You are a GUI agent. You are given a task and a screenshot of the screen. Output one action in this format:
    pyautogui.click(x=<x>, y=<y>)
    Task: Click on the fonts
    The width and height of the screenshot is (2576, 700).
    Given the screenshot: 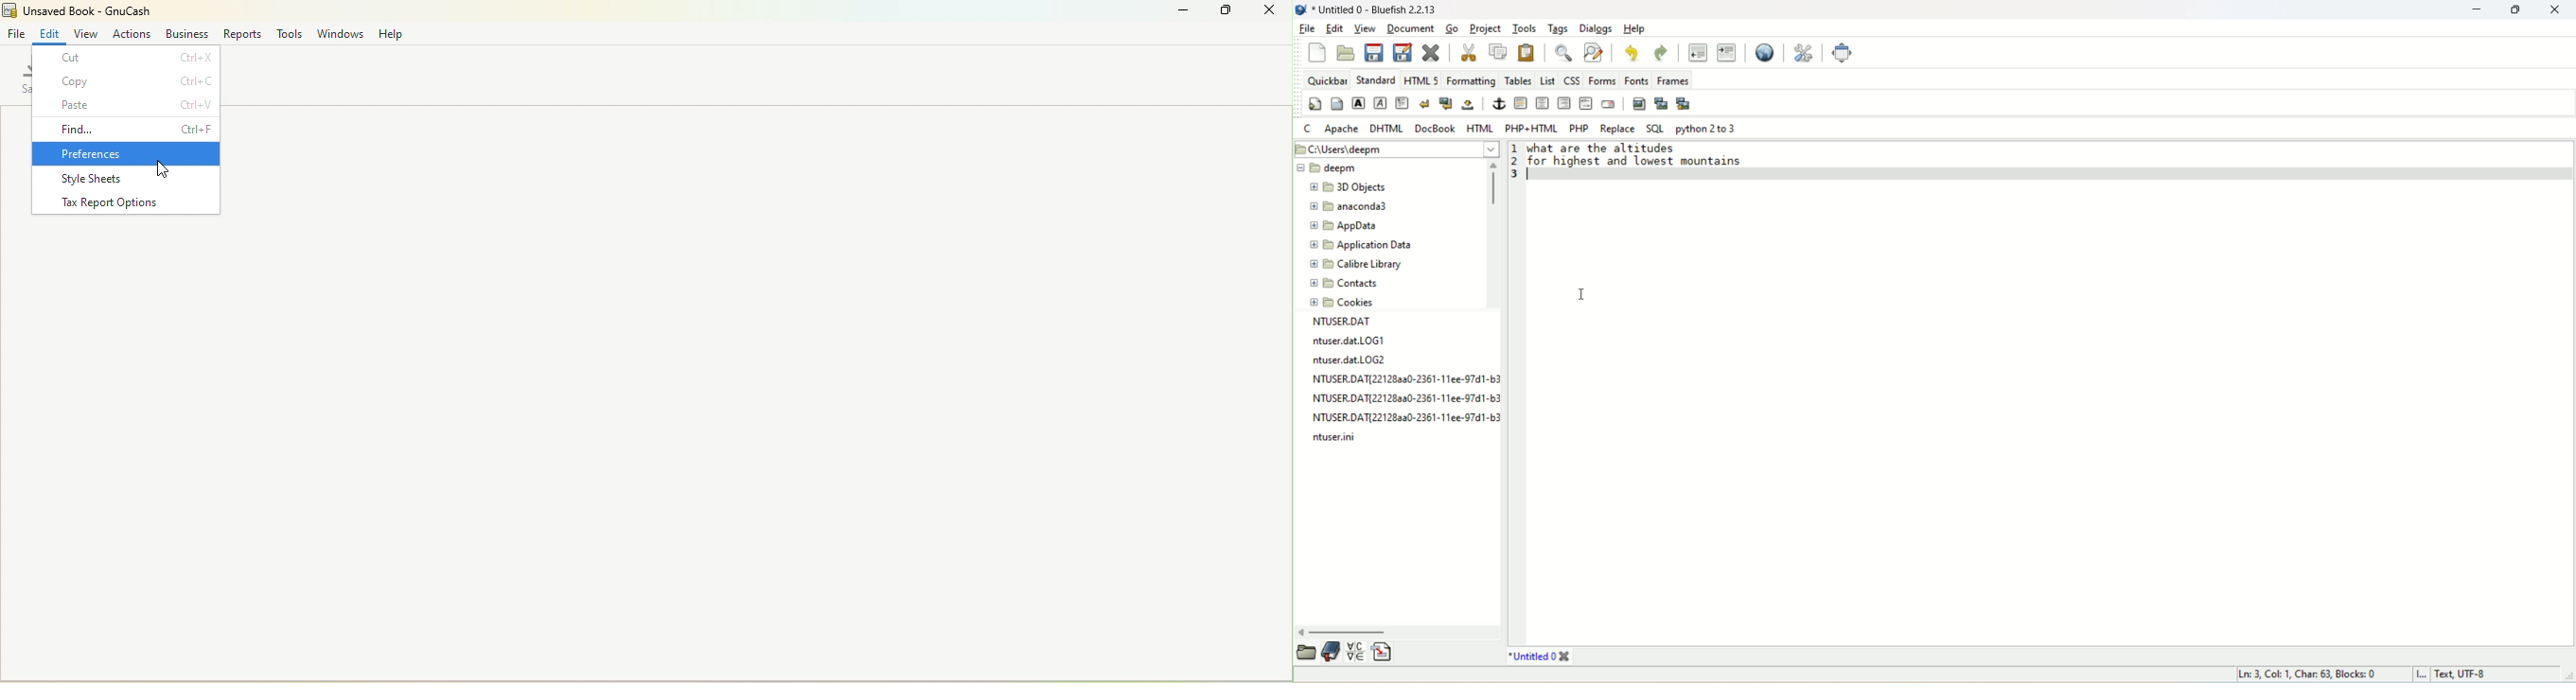 What is the action you would take?
    pyautogui.click(x=1635, y=78)
    